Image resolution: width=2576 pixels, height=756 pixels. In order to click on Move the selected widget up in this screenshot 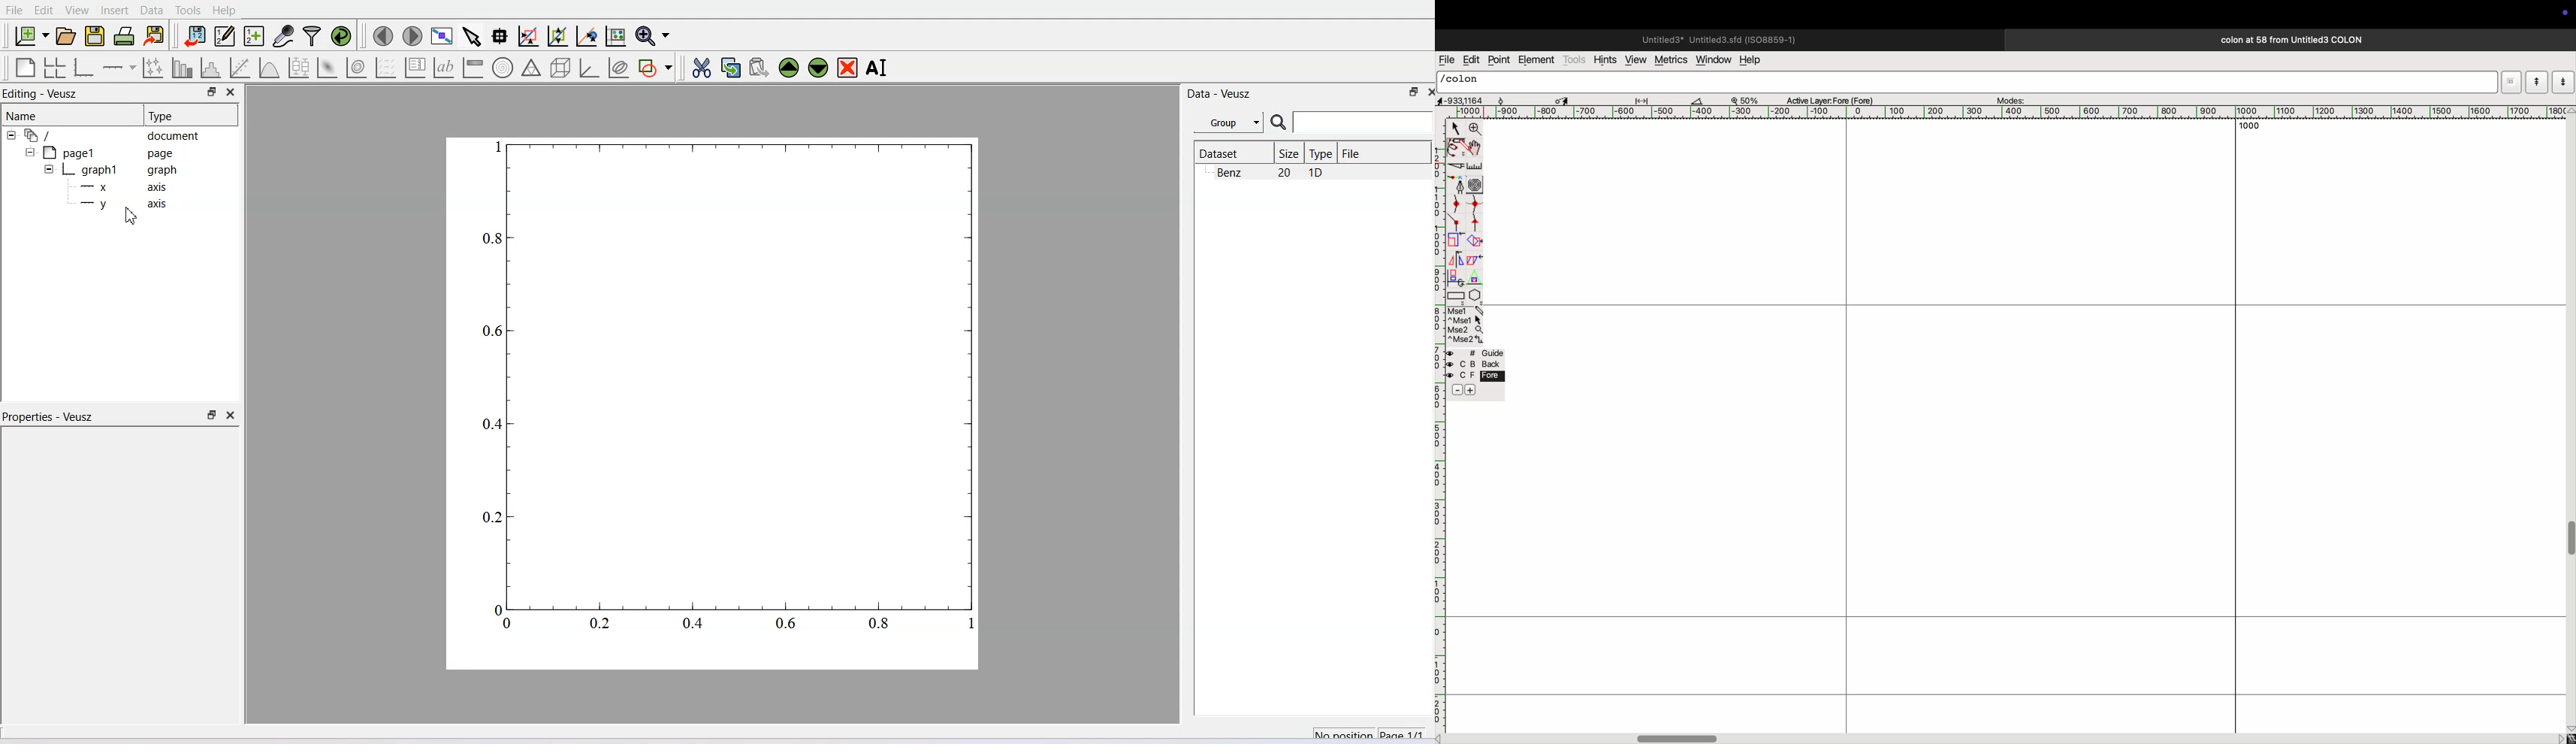, I will do `click(789, 68)`.